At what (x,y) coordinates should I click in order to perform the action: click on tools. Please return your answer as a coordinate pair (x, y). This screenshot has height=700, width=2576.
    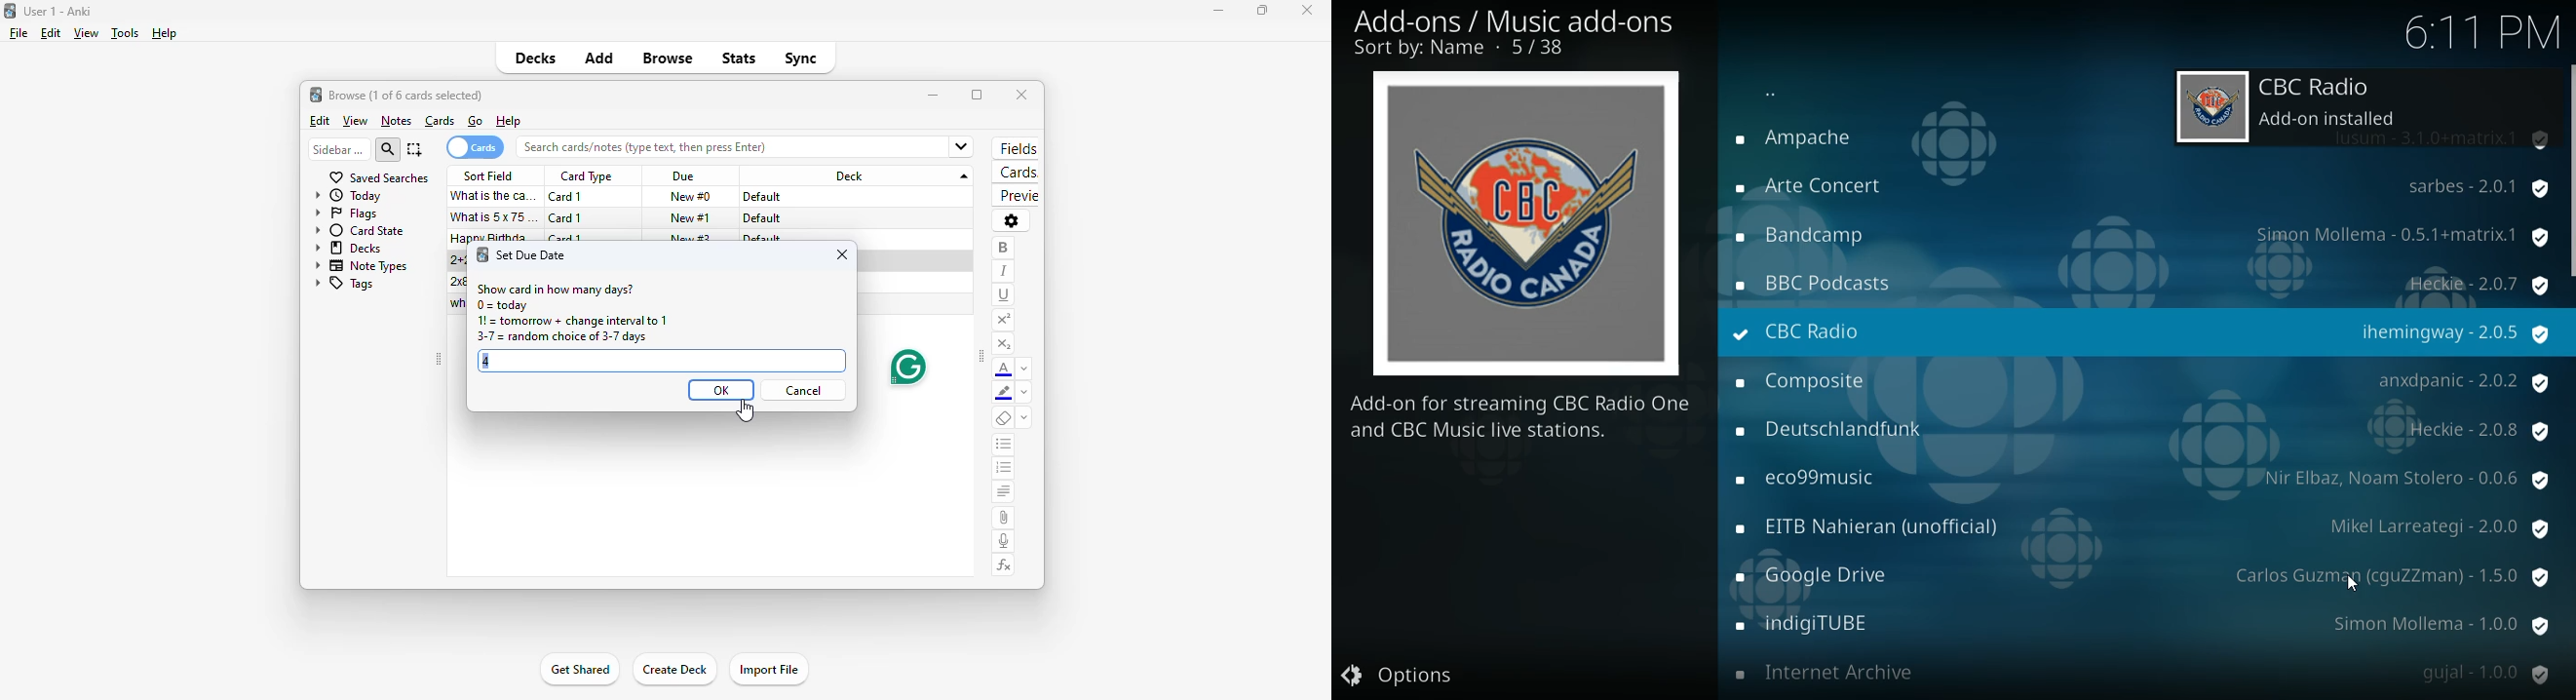
    Looking at the image, I should click on (124, 34).